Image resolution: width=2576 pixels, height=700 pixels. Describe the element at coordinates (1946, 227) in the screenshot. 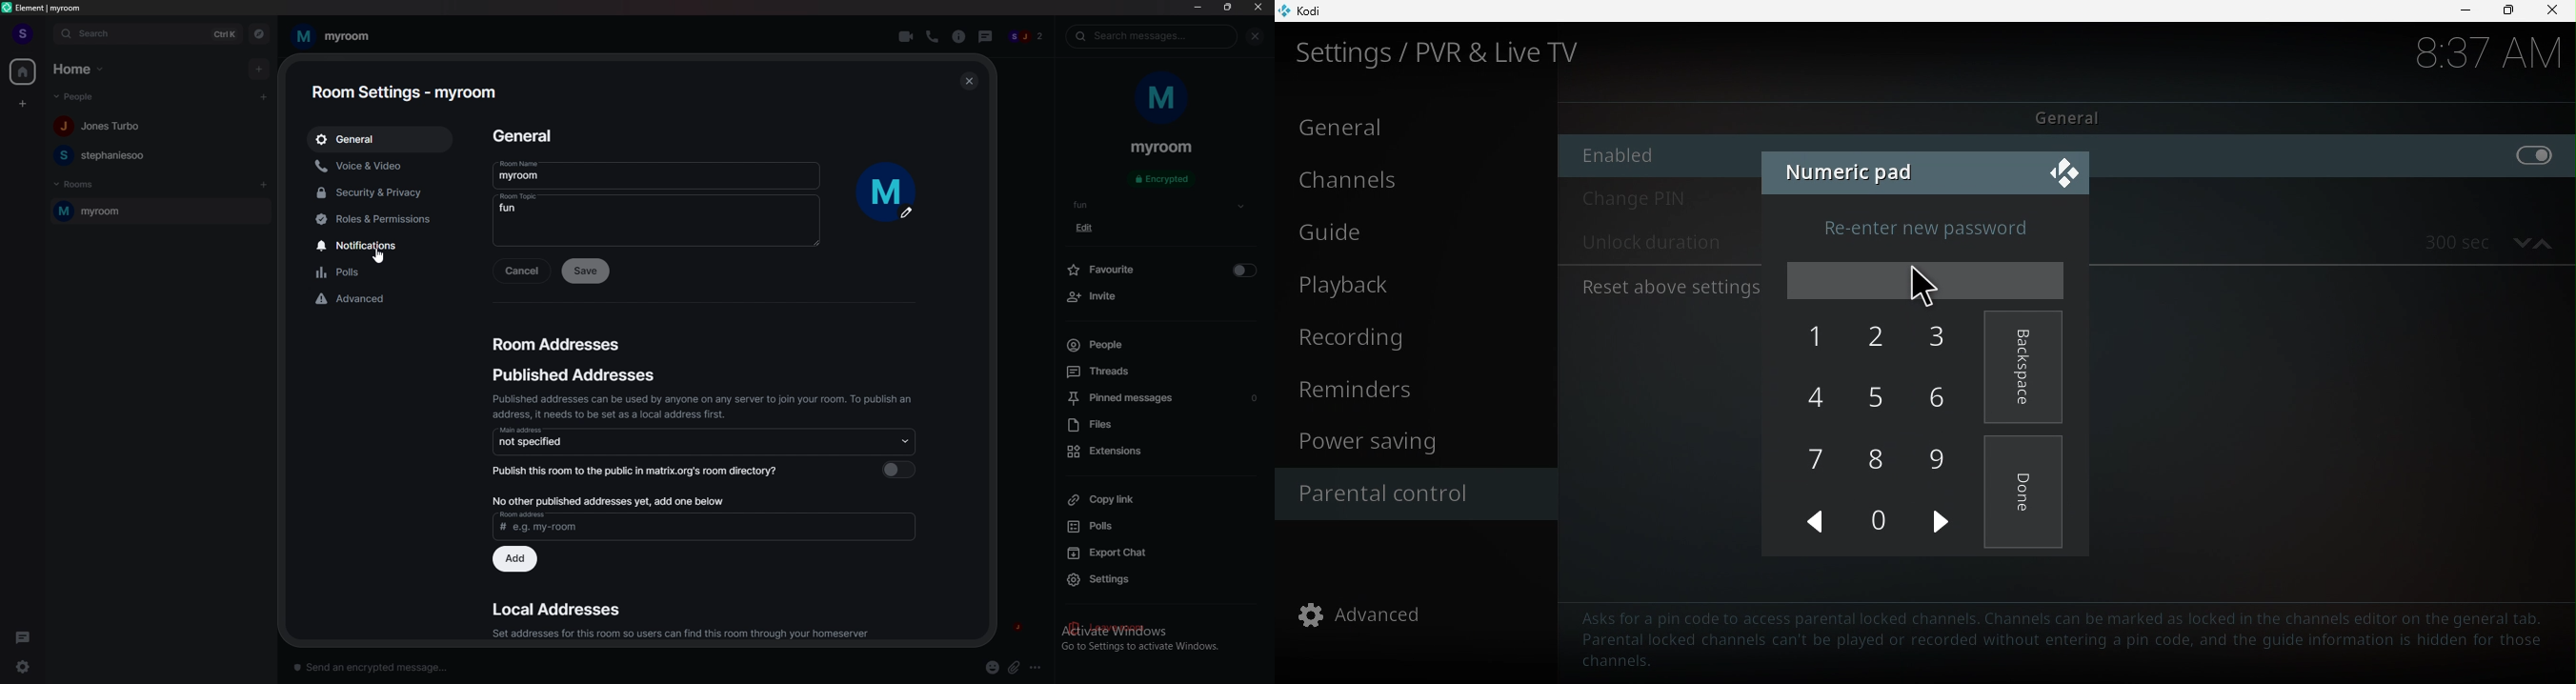

I see `Re-enter new password` at that location.